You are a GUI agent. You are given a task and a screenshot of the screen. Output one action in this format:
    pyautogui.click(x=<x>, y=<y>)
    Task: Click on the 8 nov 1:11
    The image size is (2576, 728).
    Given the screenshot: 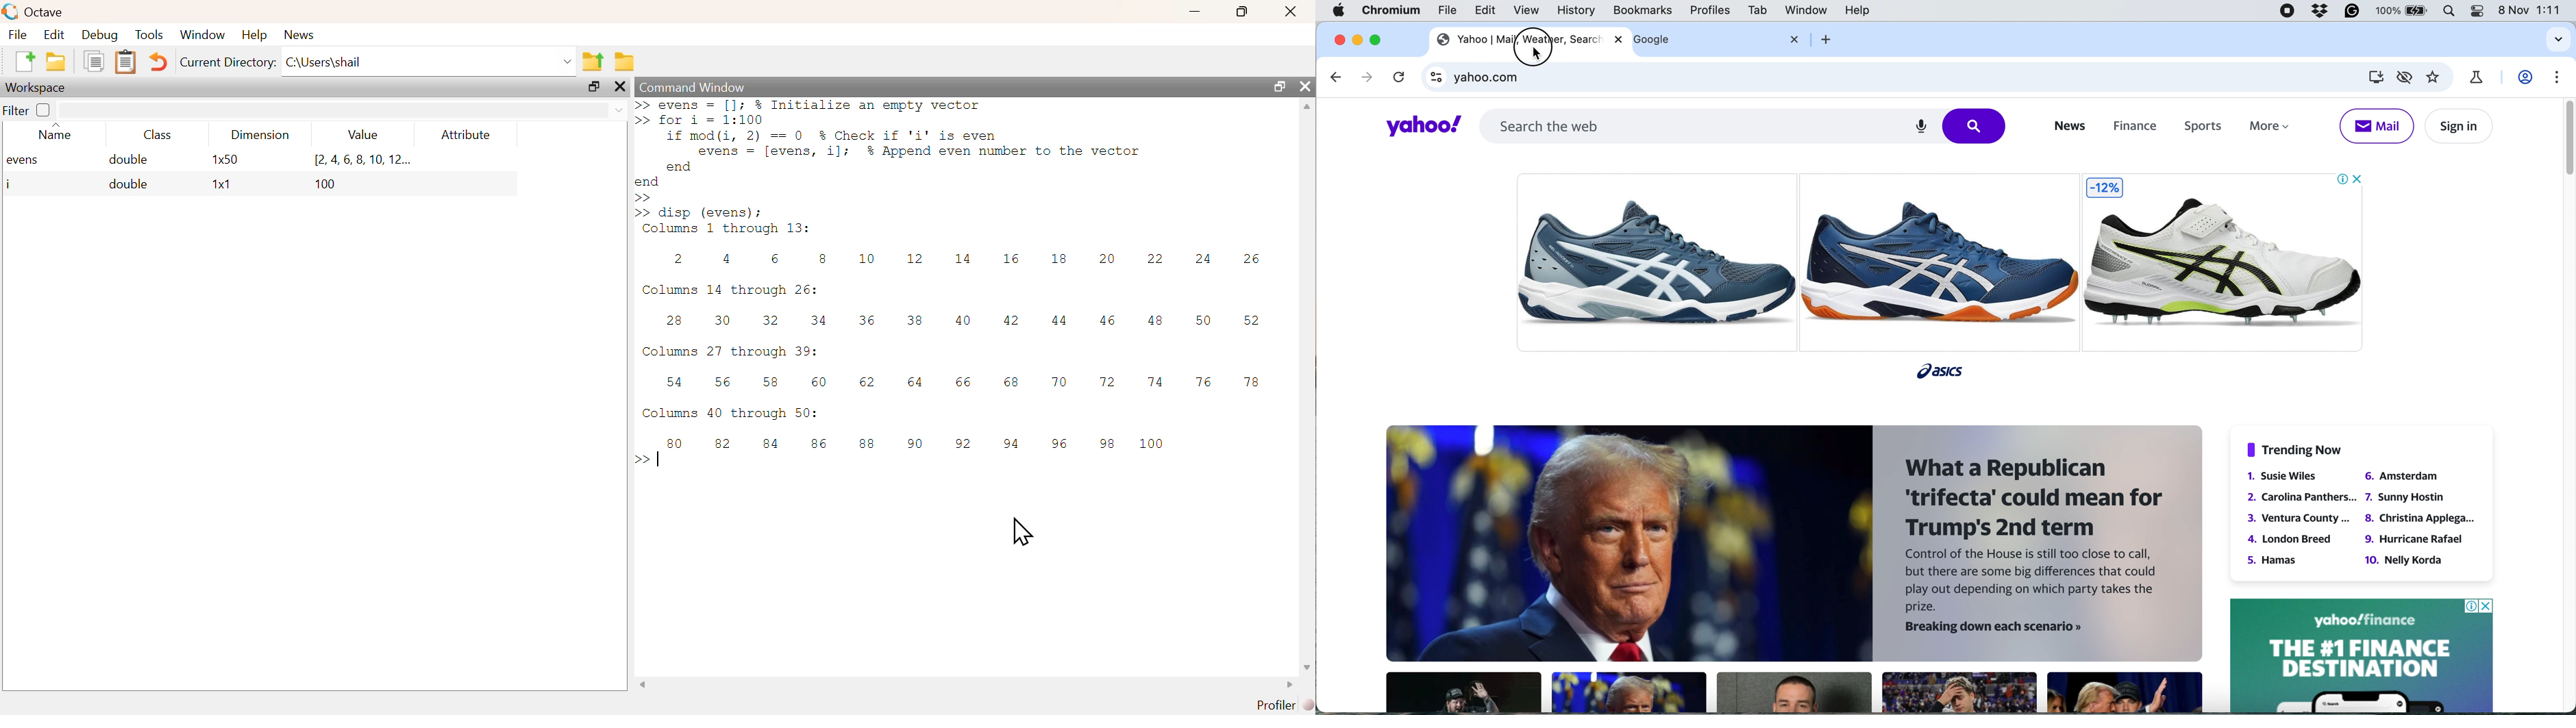 What is the action you would take?
    pyautogui.click(x=2532, y=10)
    